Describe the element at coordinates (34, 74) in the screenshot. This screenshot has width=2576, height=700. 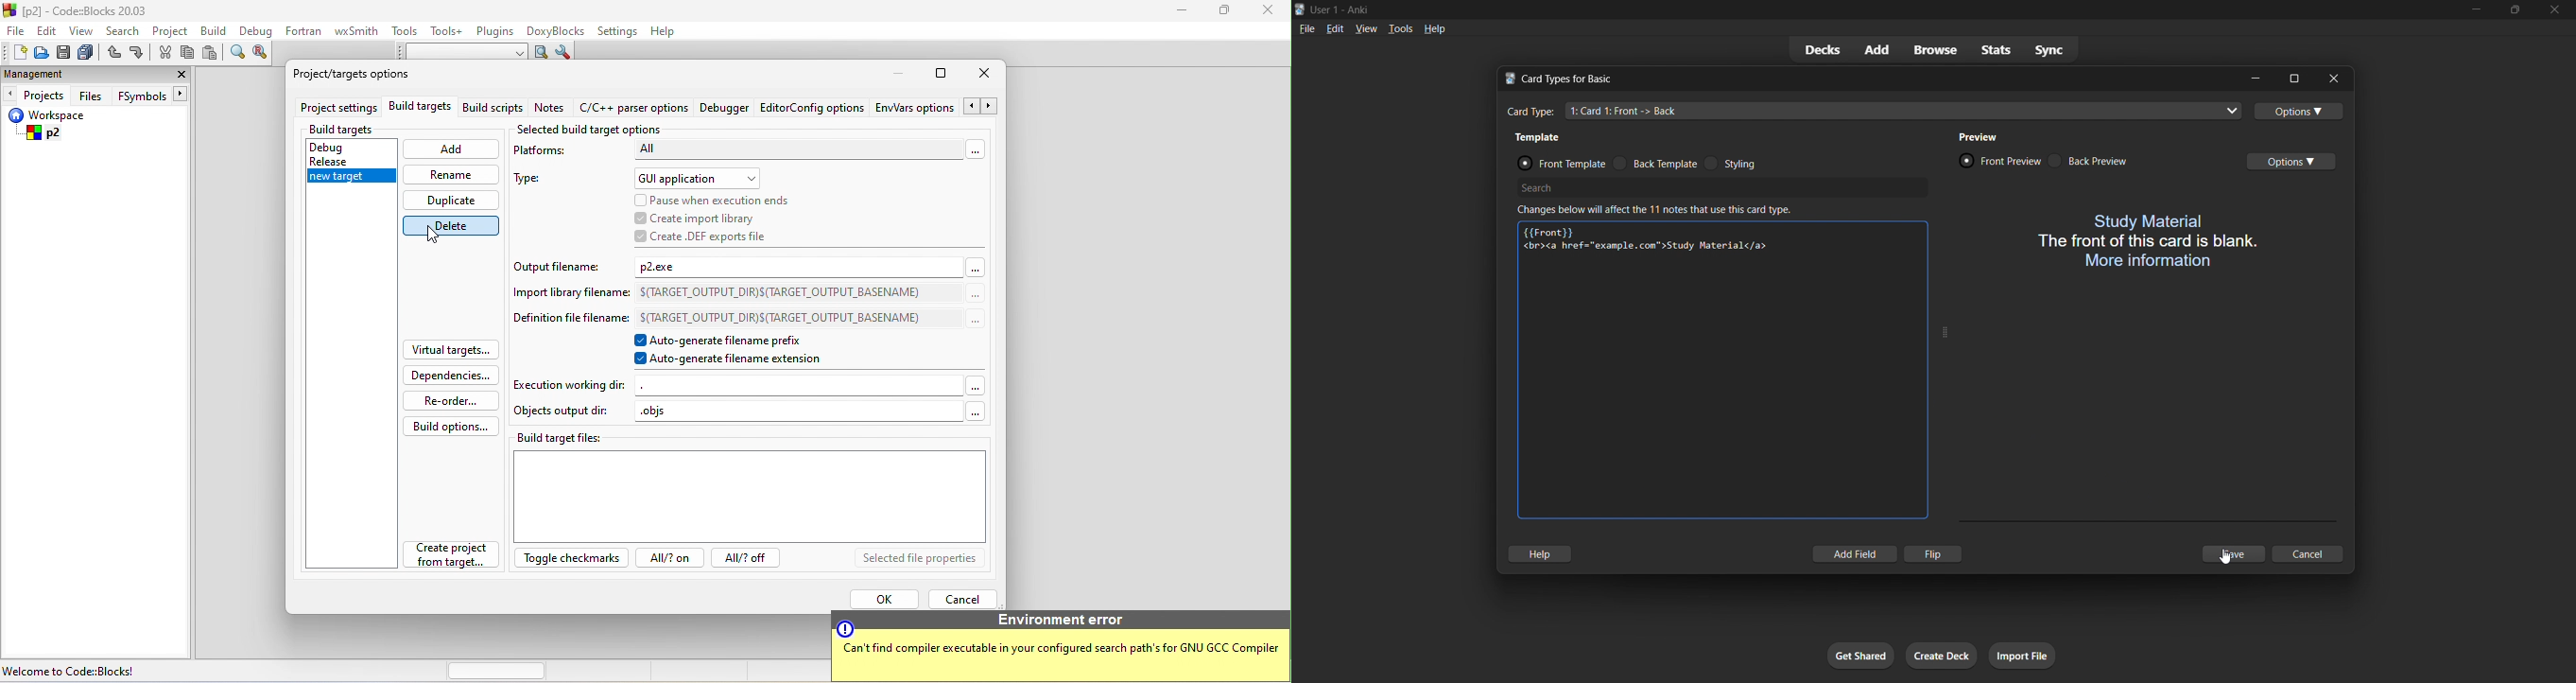
I see `management` at that location.